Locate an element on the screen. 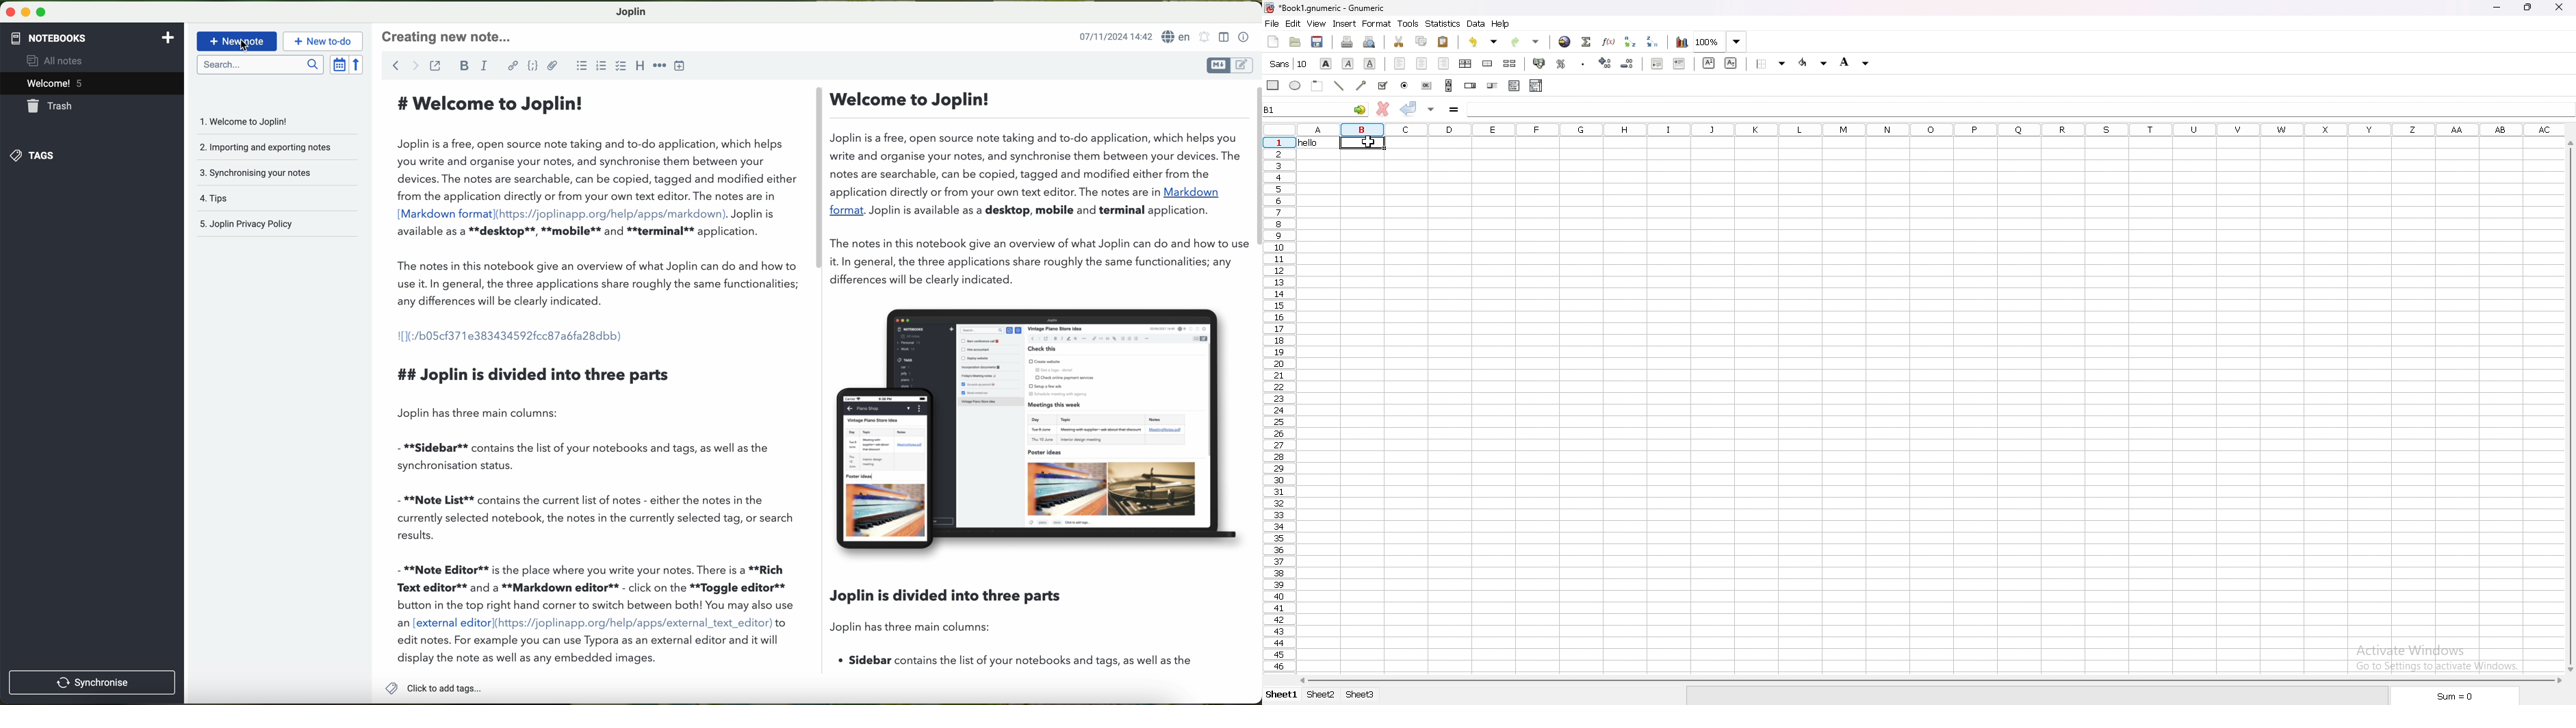 The width and height of the screenshot is (2576, 728). italic is located at coordinates (1348, 64).